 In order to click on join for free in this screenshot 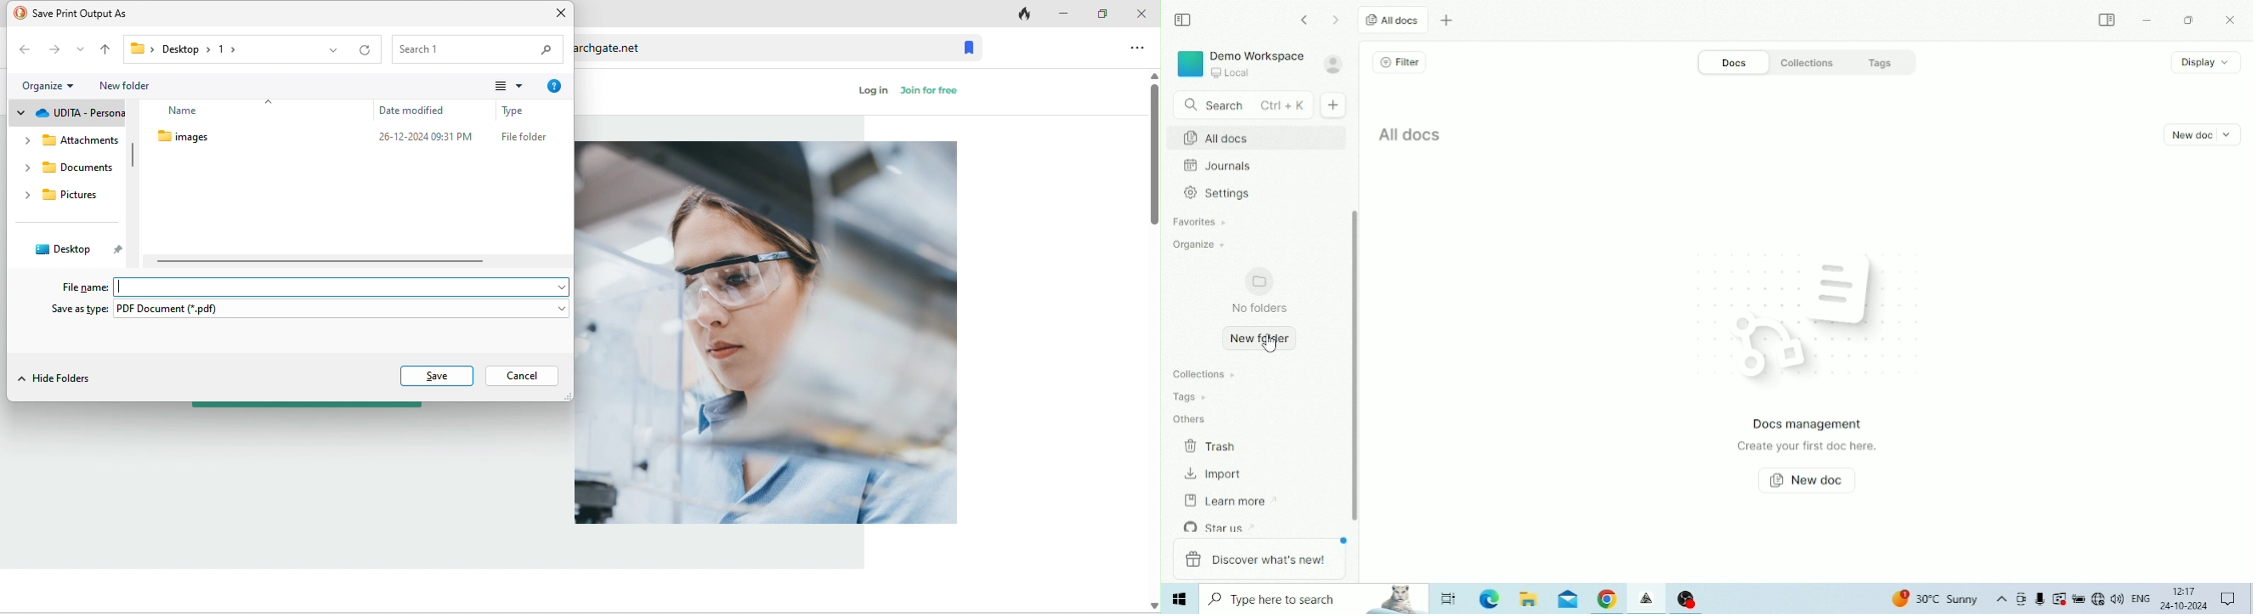, I will do `click(932, 93)`.